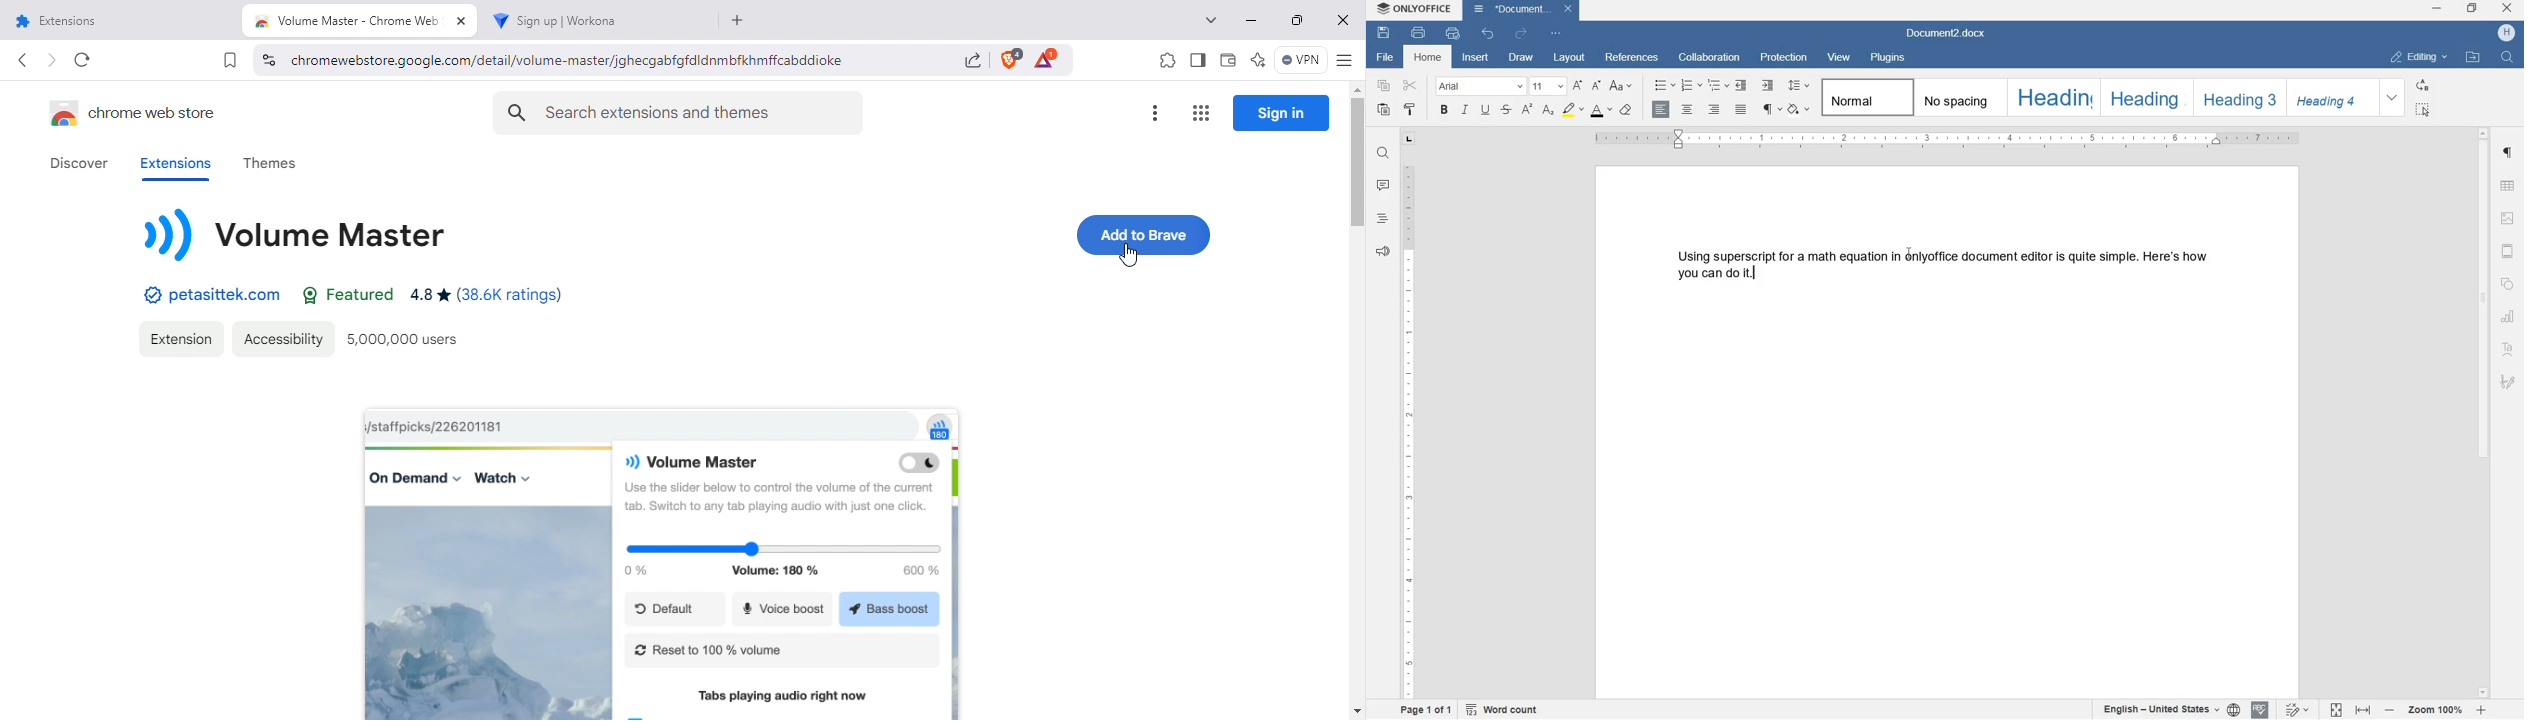  What do you see at coordinates (1409, 110) in the screenshot?
I see `copy style` at bounding box center [1409, 110].